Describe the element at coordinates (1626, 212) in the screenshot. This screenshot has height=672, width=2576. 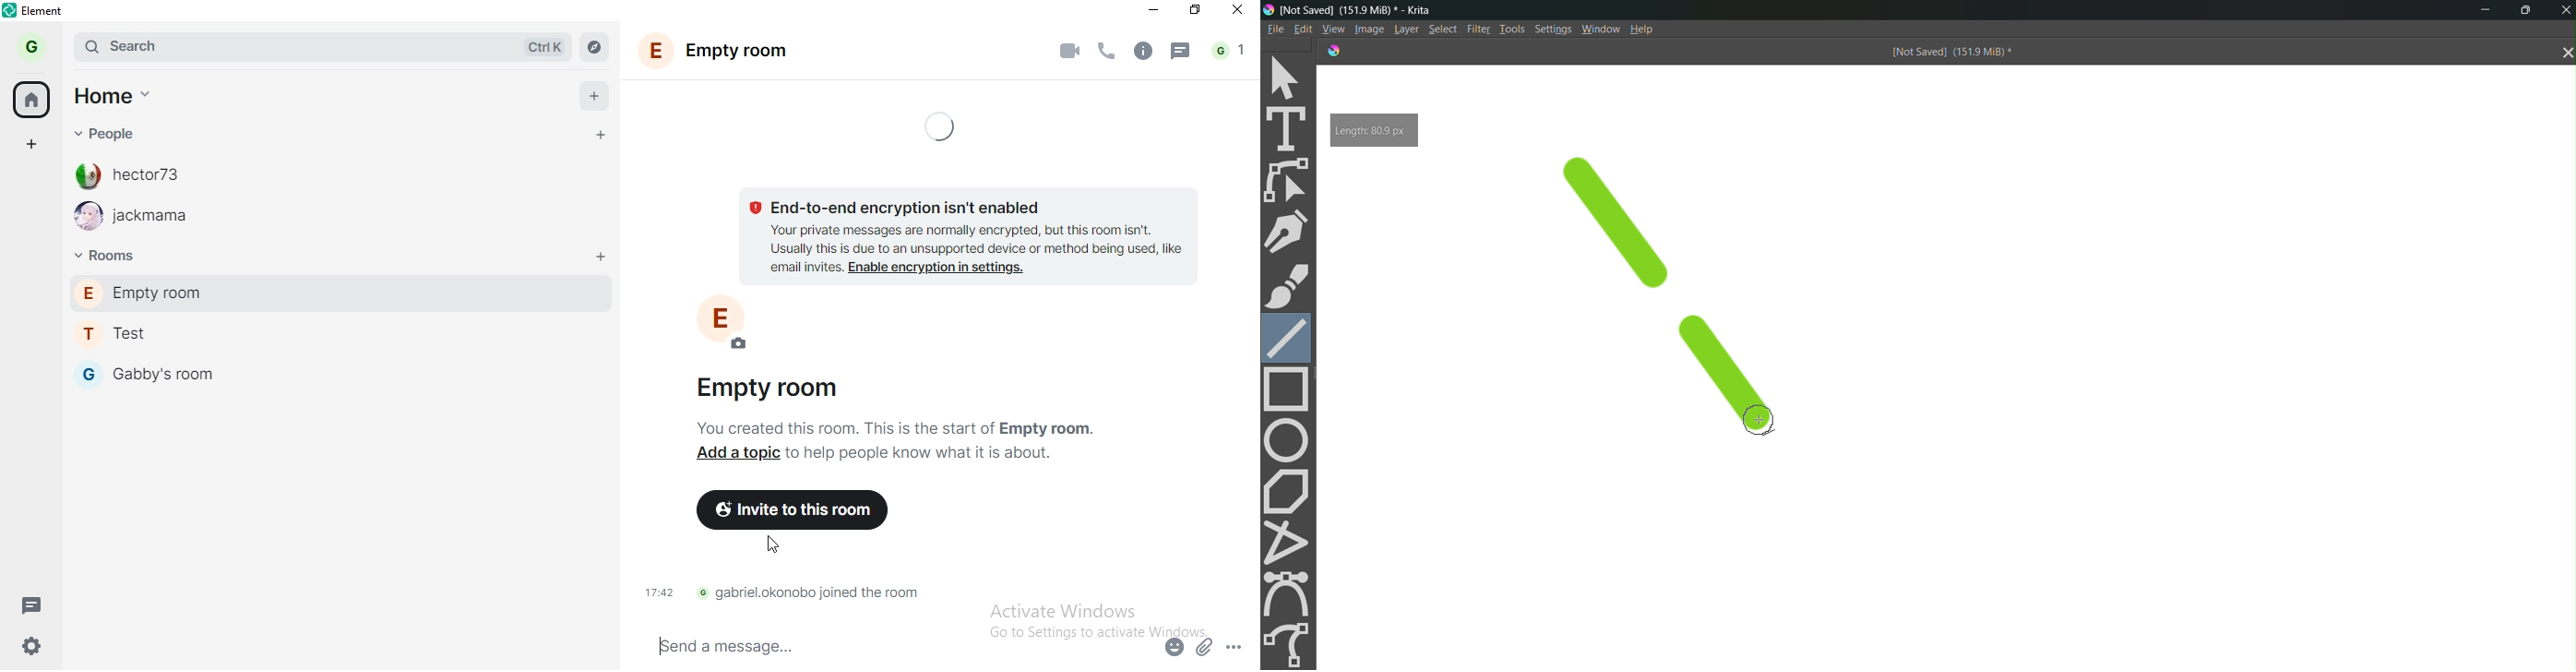
I see `line` at that location.